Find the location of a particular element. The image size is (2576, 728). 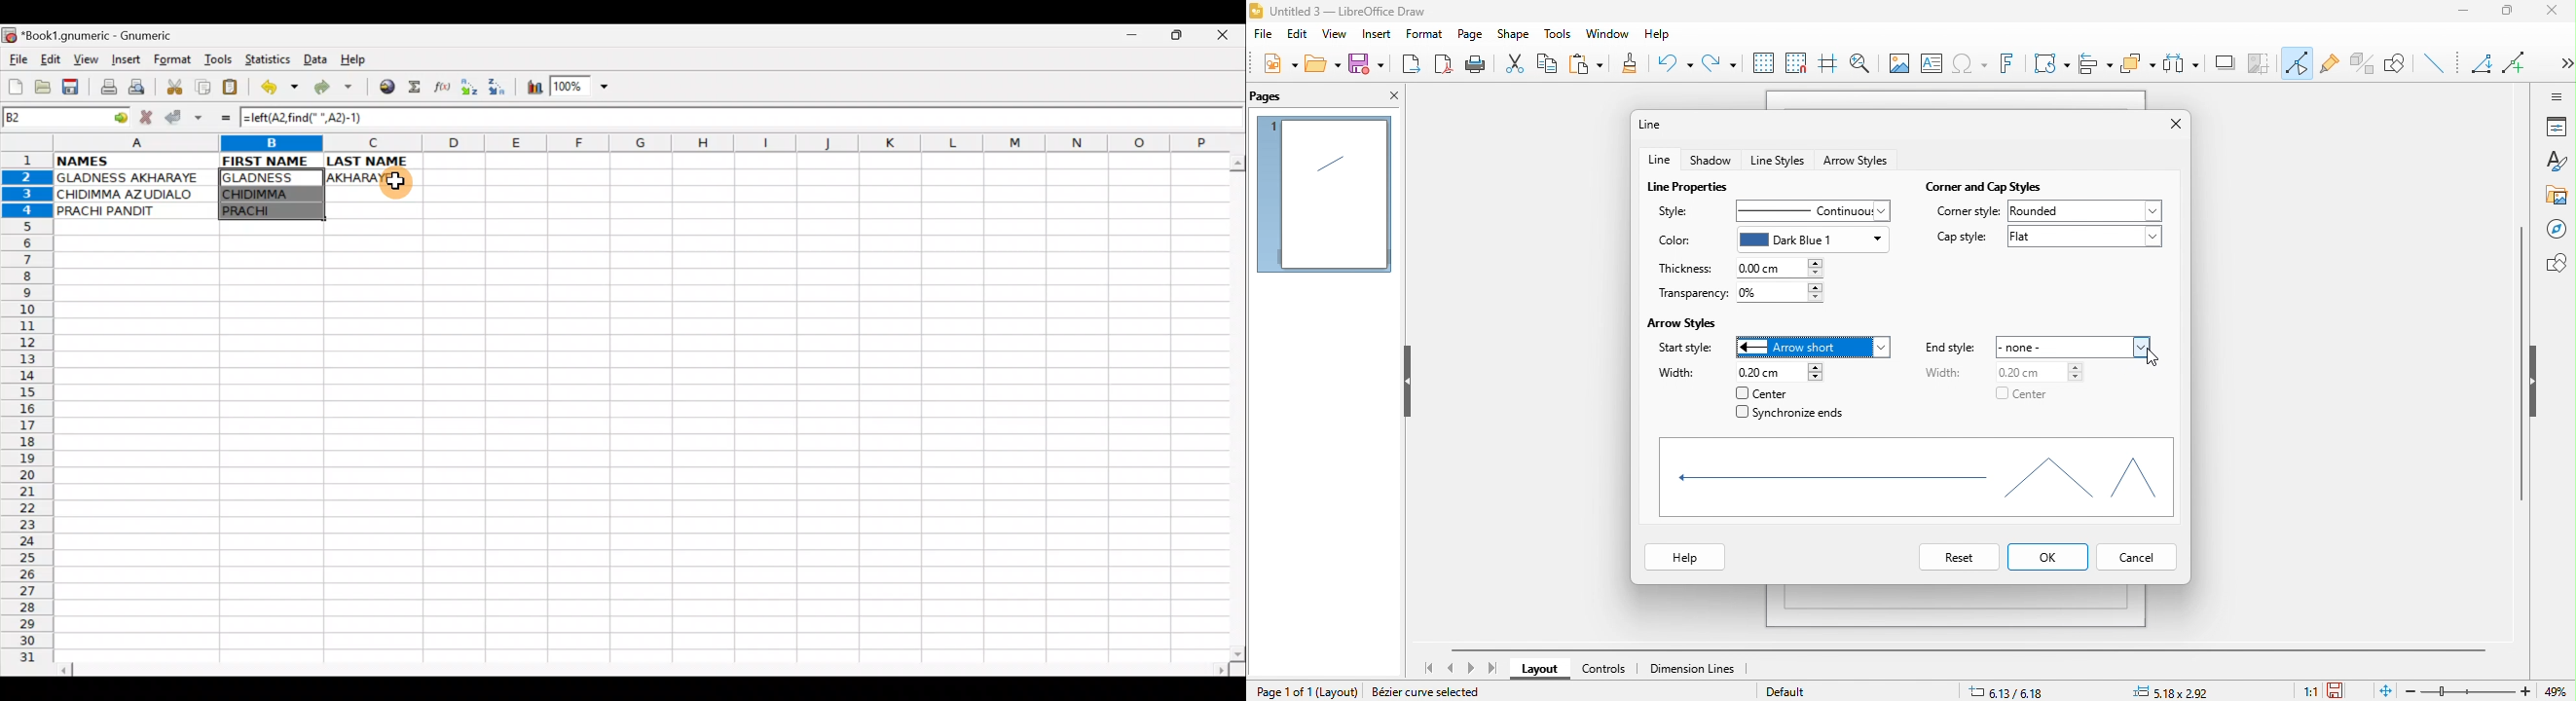

shadow is located at coordinates (1712, 159).